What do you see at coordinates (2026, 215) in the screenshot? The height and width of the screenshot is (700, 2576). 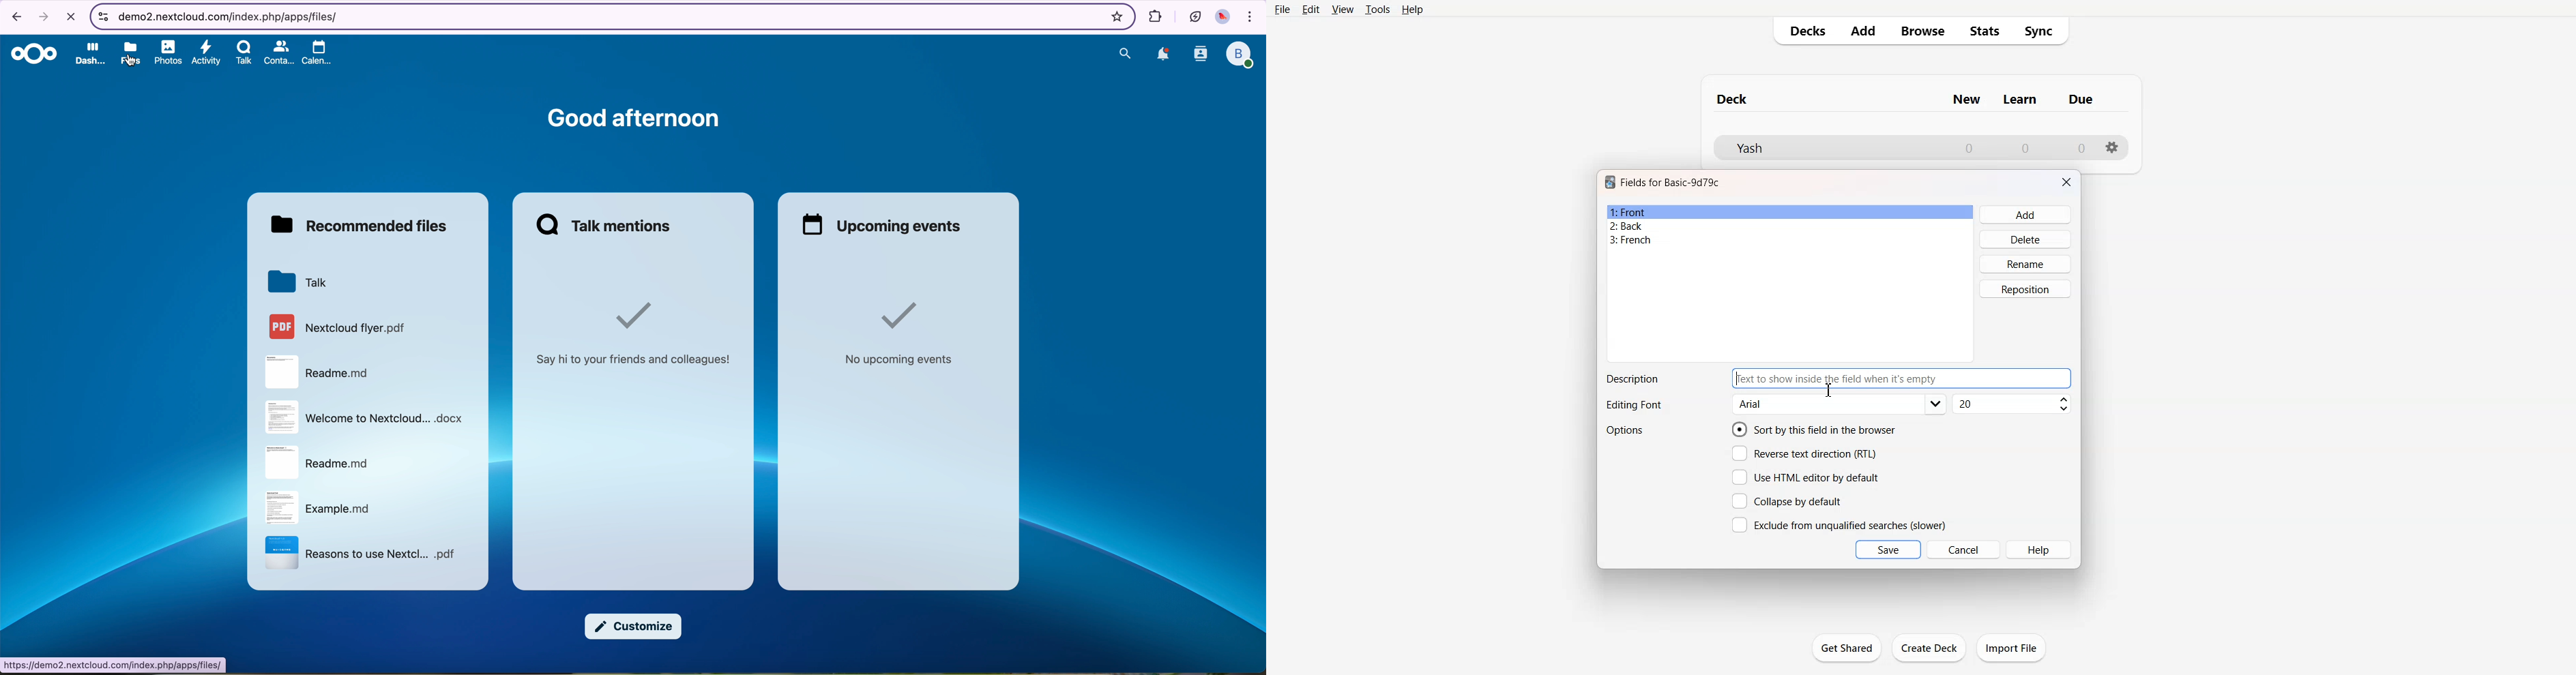 I see `Add` at bounding box center [2026, 215].